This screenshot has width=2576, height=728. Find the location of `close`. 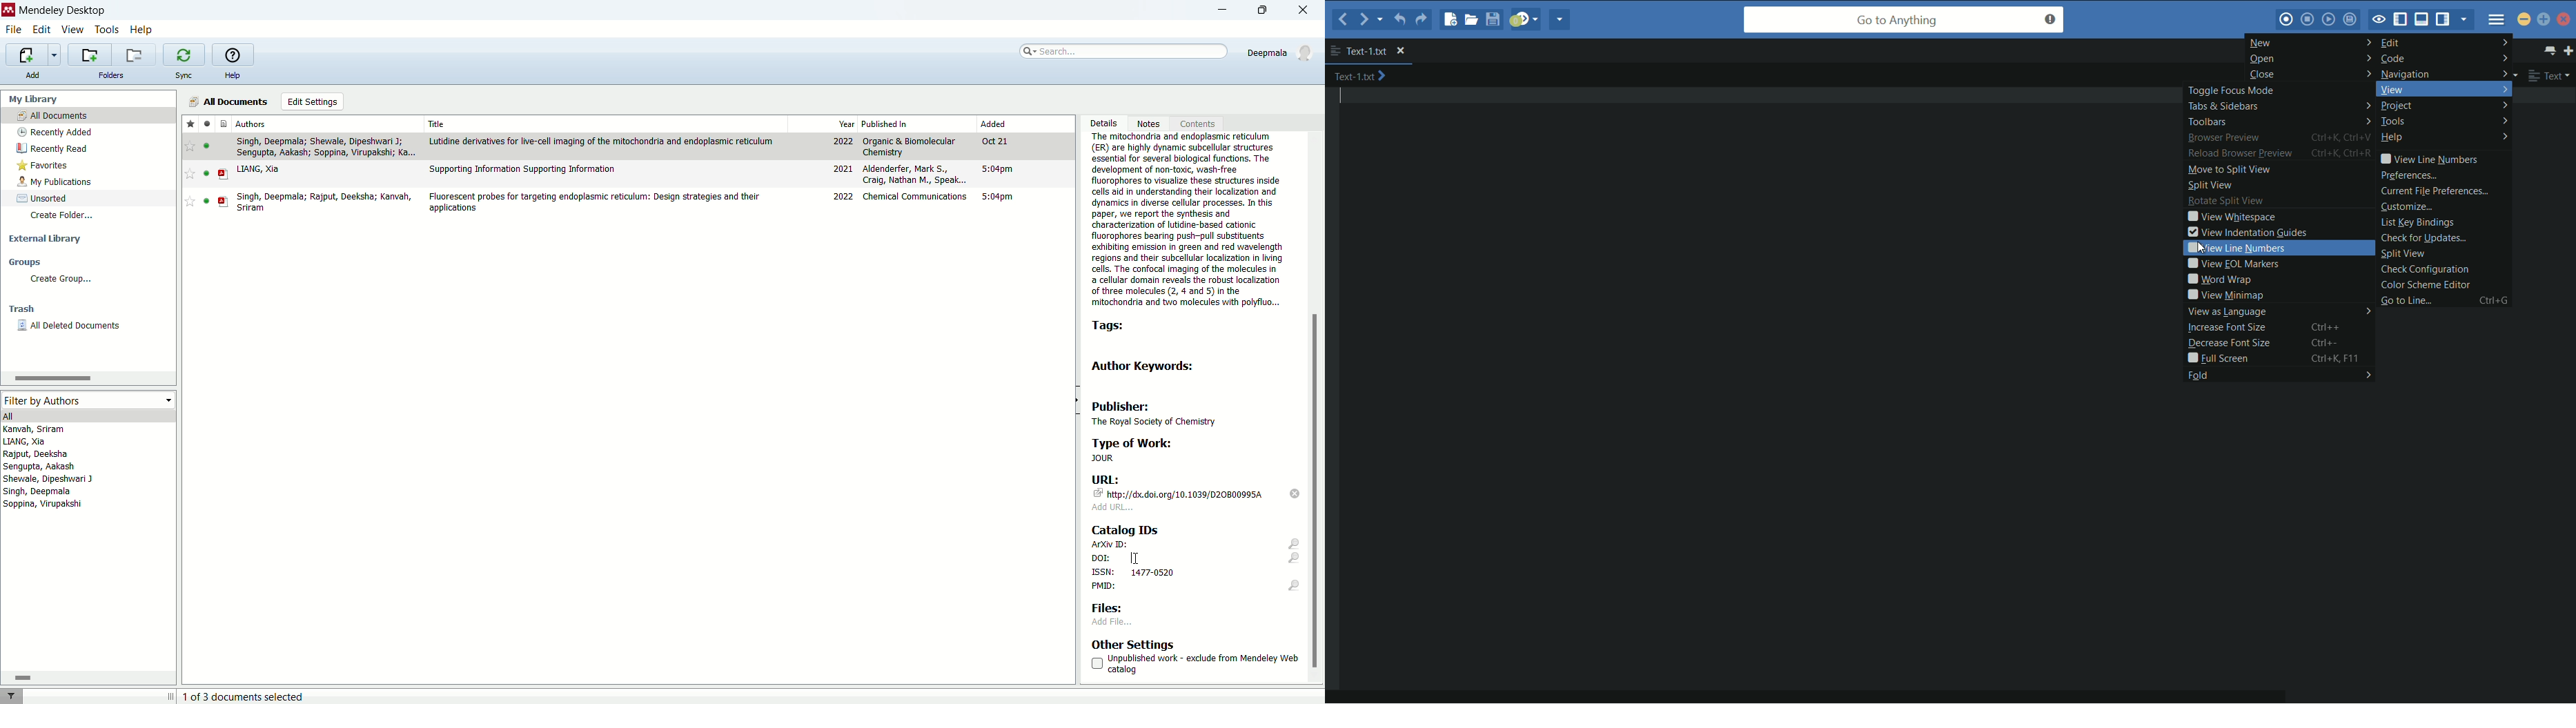

close is located at coordinates (1308, 11).